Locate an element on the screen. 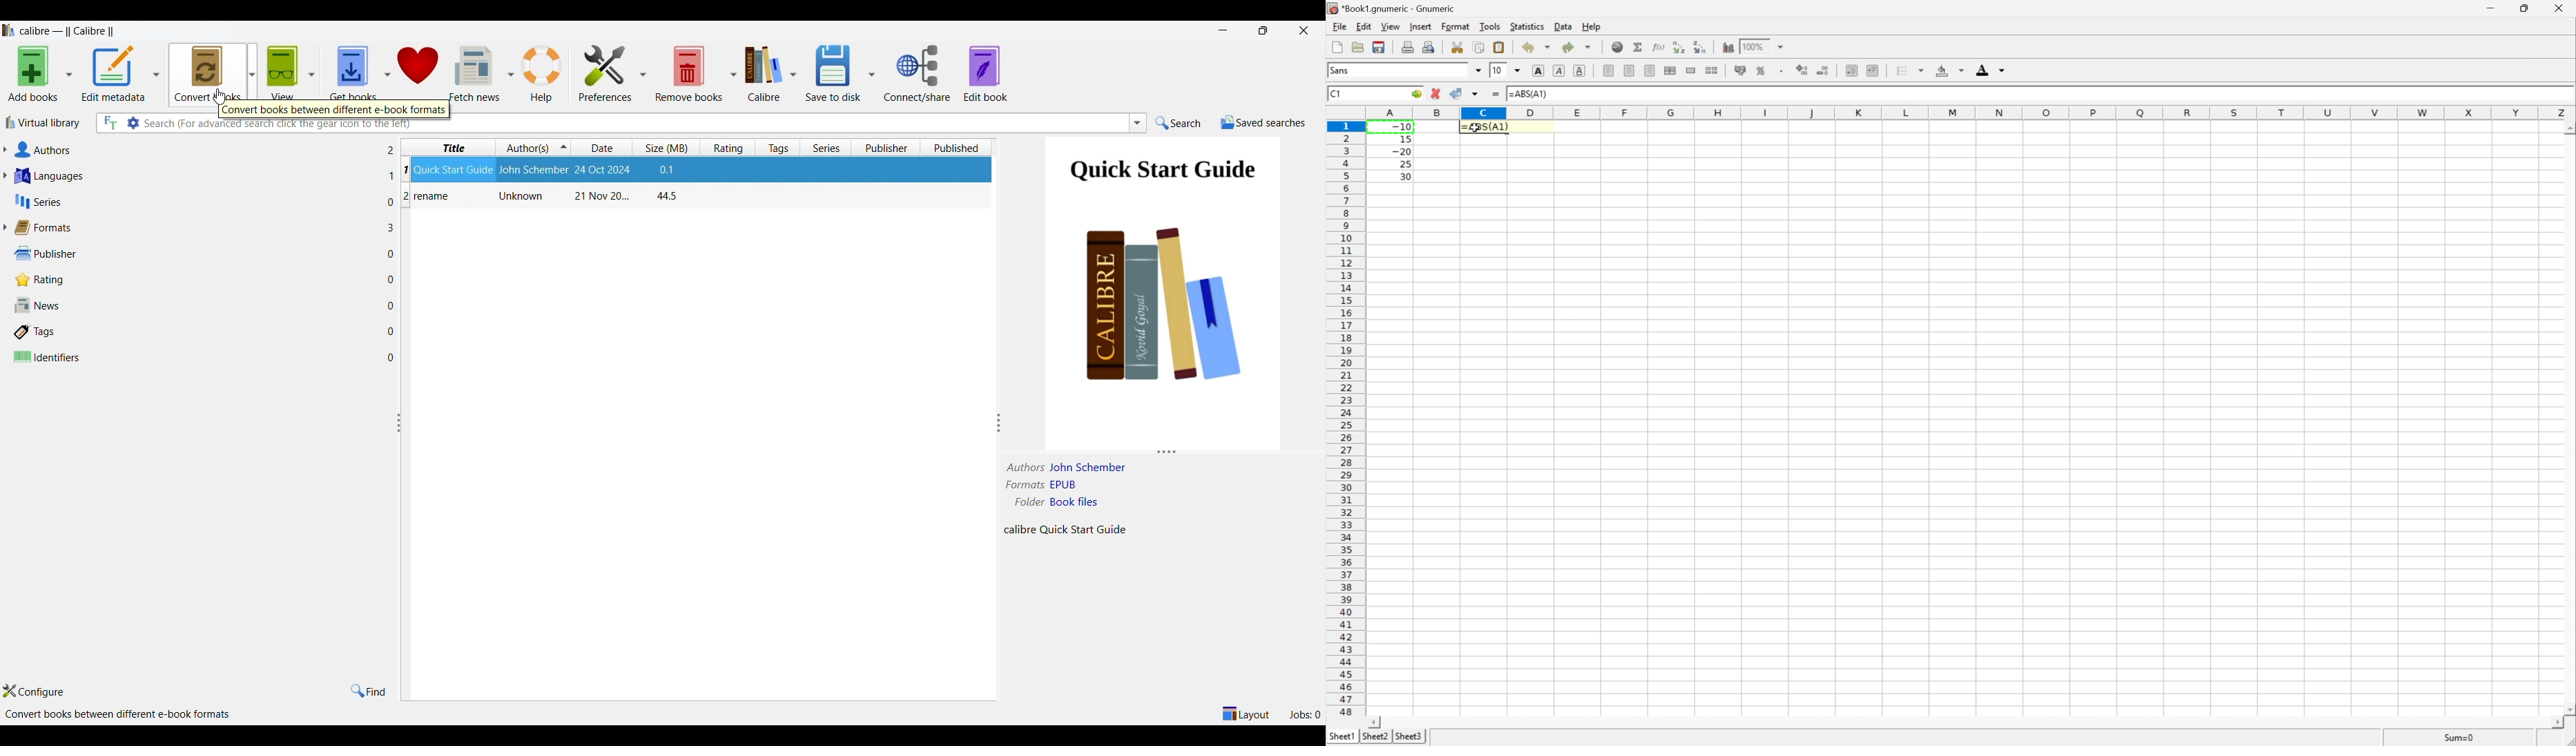 The height and width of the screenshot is (756, 2576). Identifiers is located at coordinates (197, 358).